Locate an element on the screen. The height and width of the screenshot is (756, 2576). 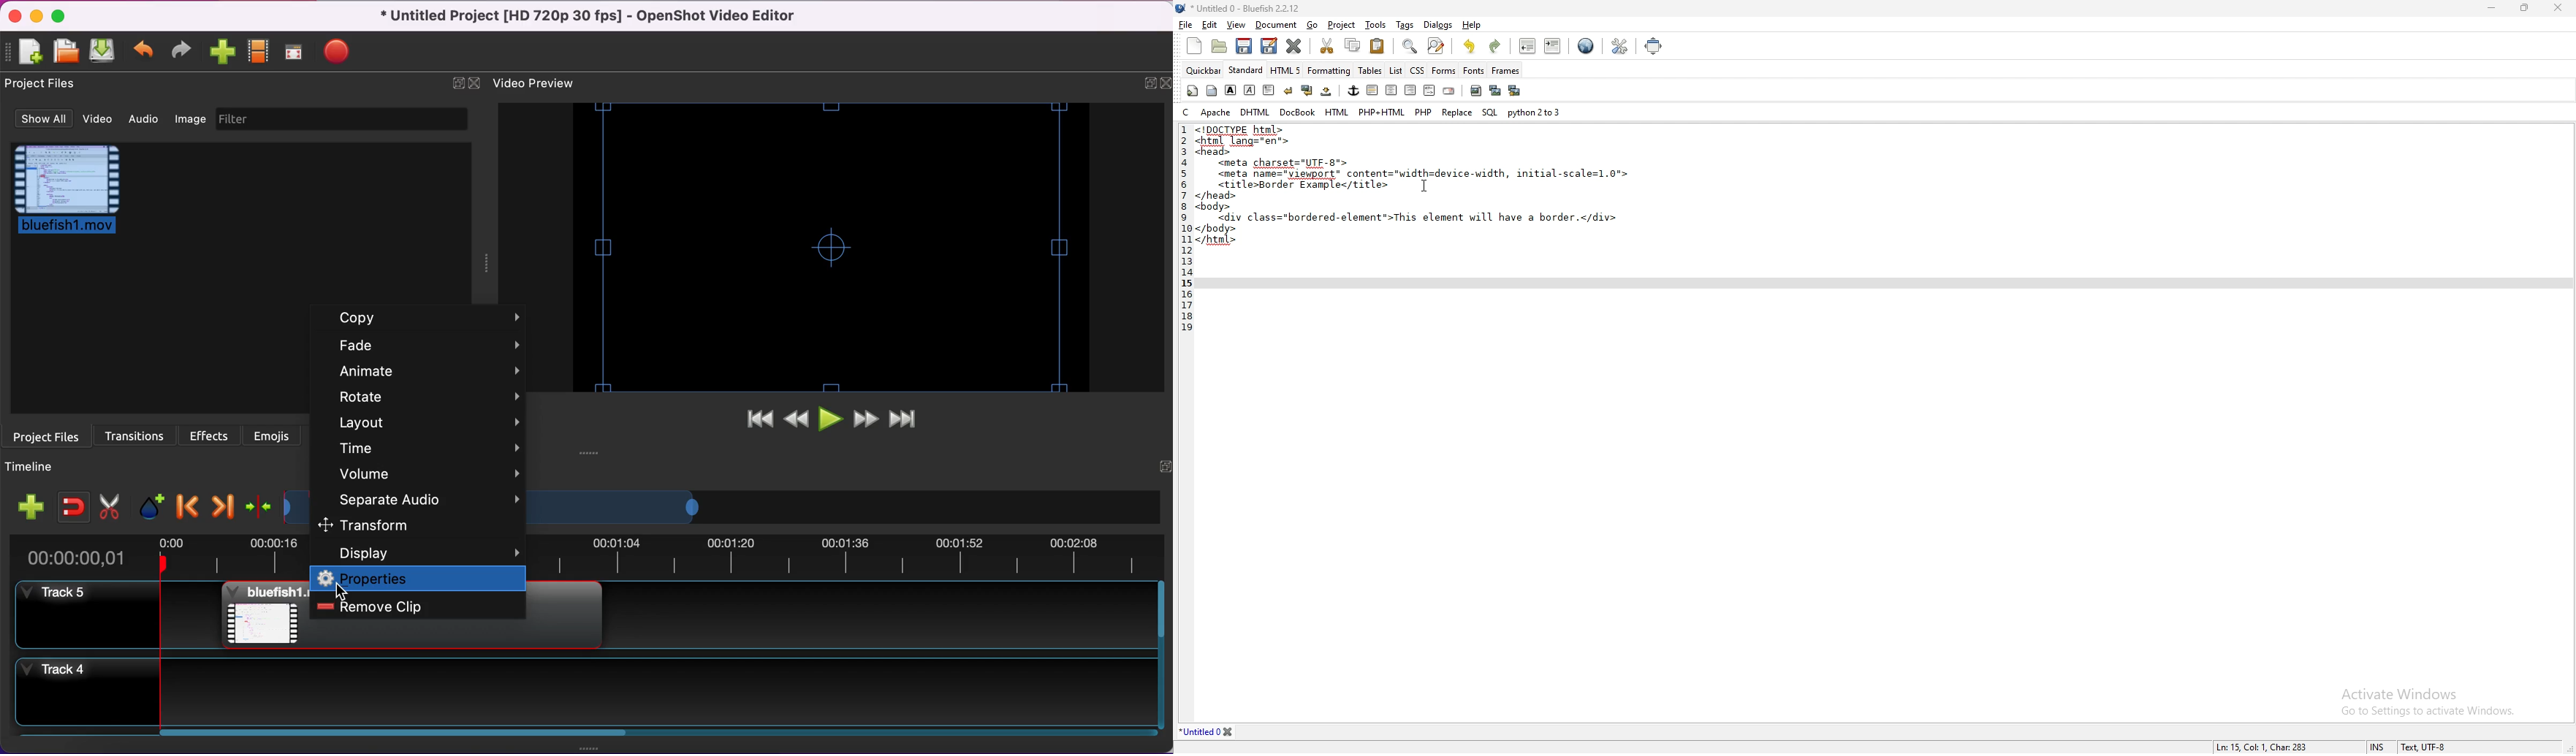
audio is located at coordinates (139, 120).